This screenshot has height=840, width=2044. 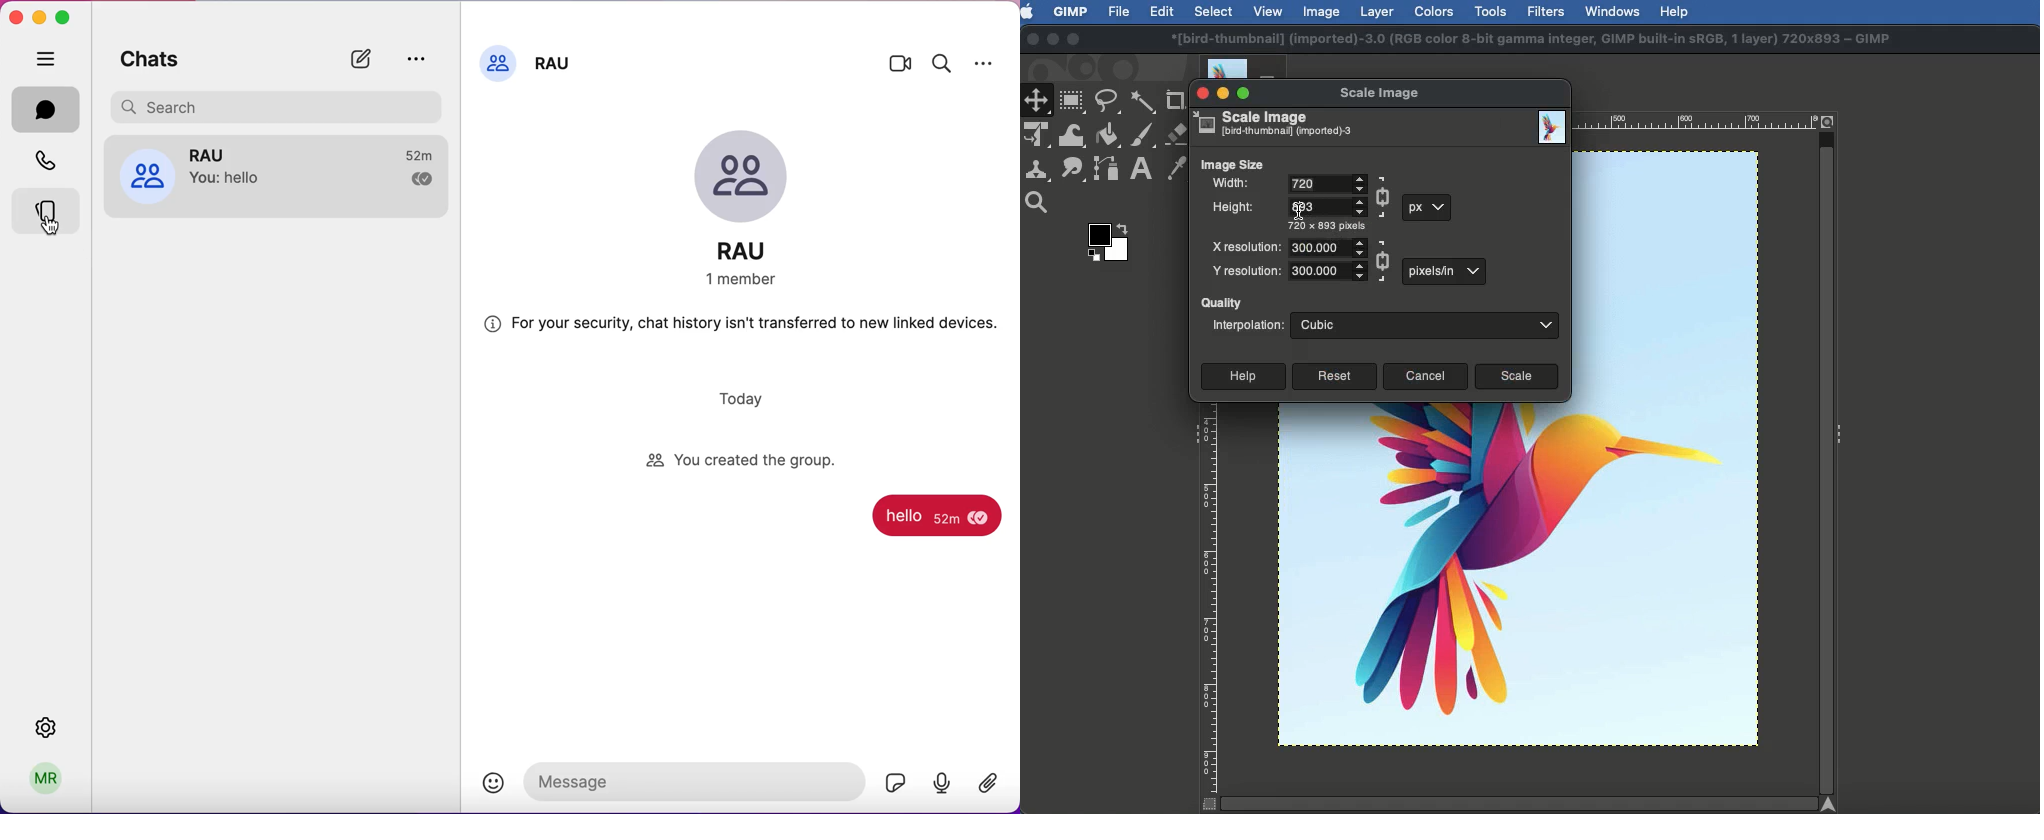 I want to click on user, so click(x=50, y=776).